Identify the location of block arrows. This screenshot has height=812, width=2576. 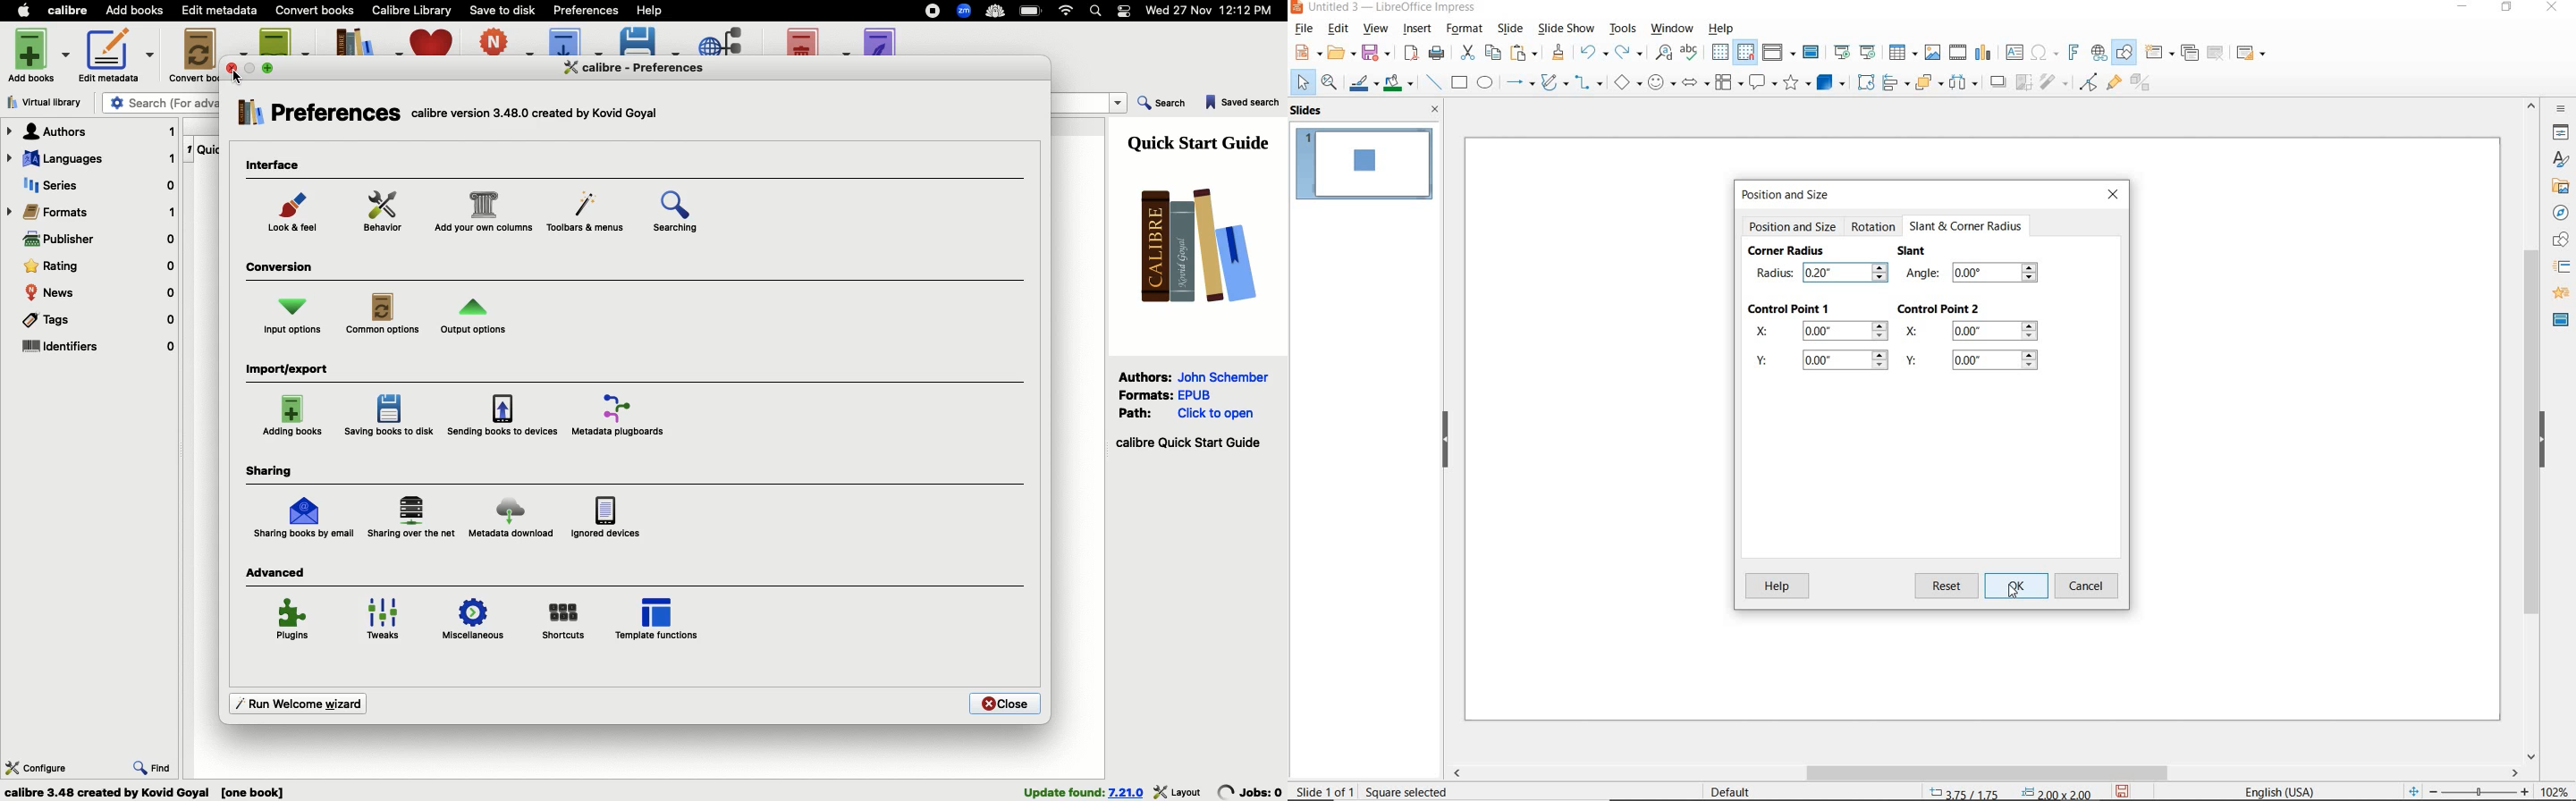
(1696, 84).